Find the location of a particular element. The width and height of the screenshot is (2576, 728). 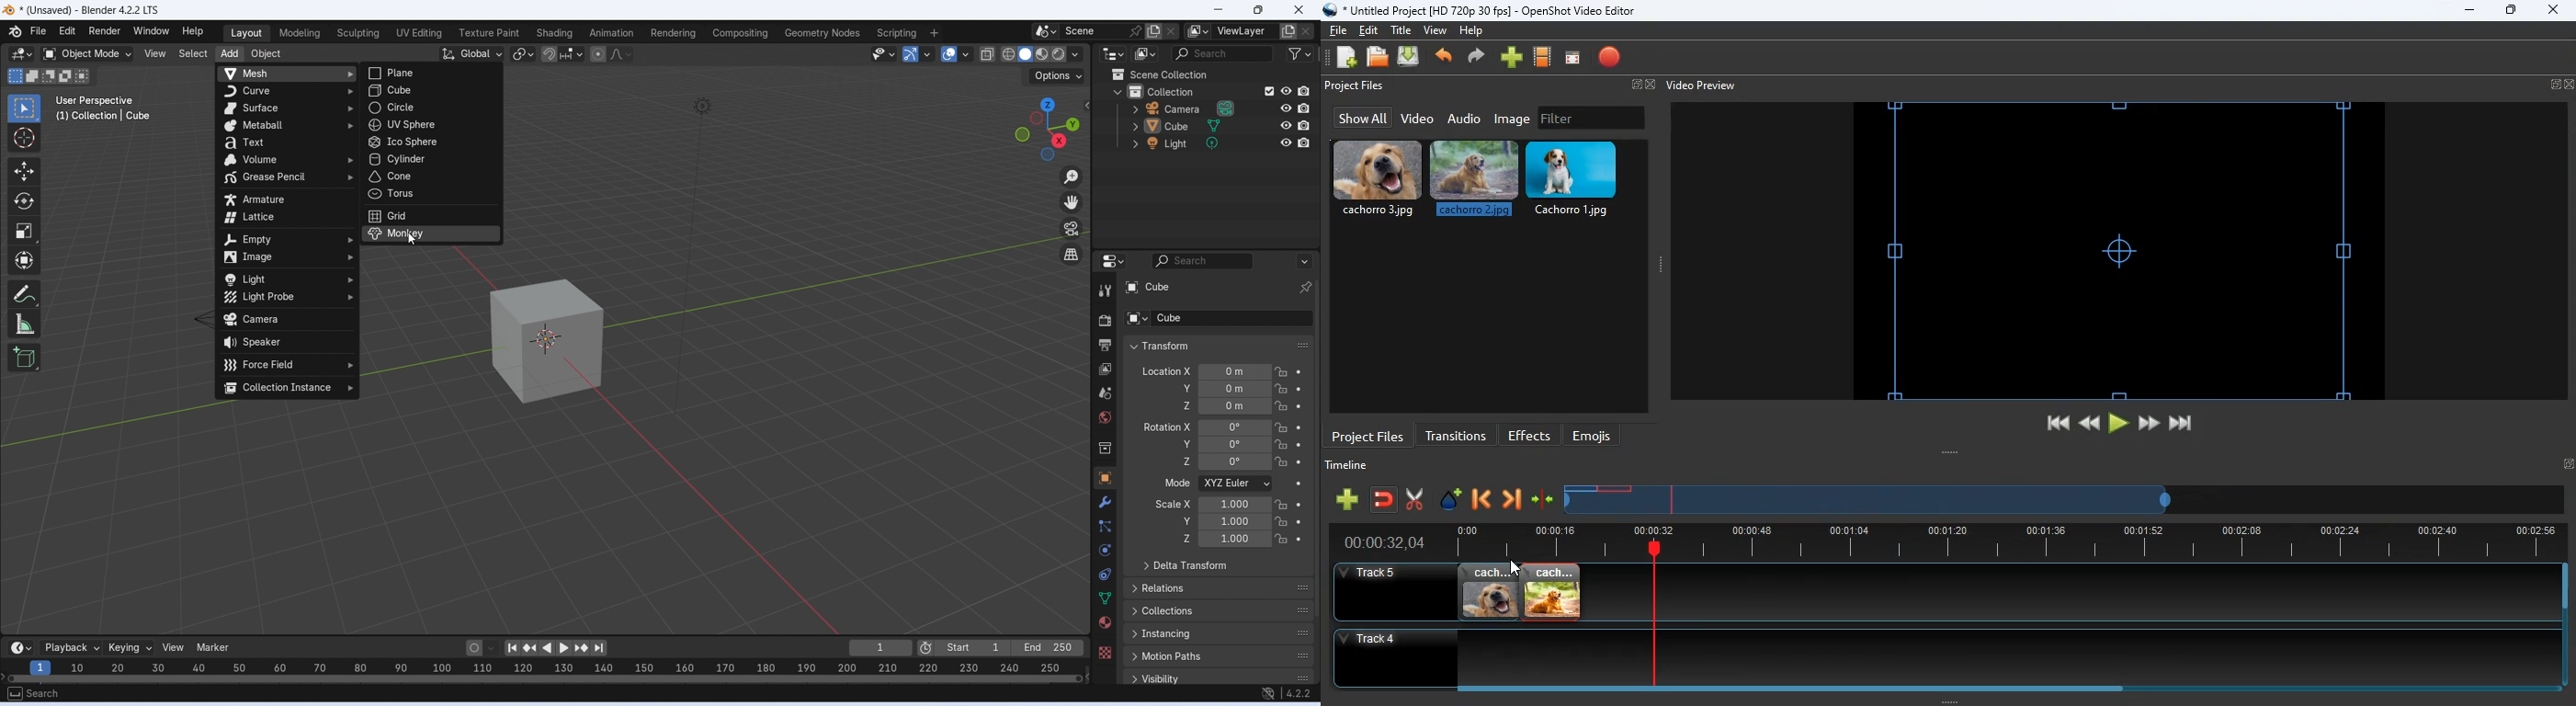

collections is located at coordinates (1219, 612).